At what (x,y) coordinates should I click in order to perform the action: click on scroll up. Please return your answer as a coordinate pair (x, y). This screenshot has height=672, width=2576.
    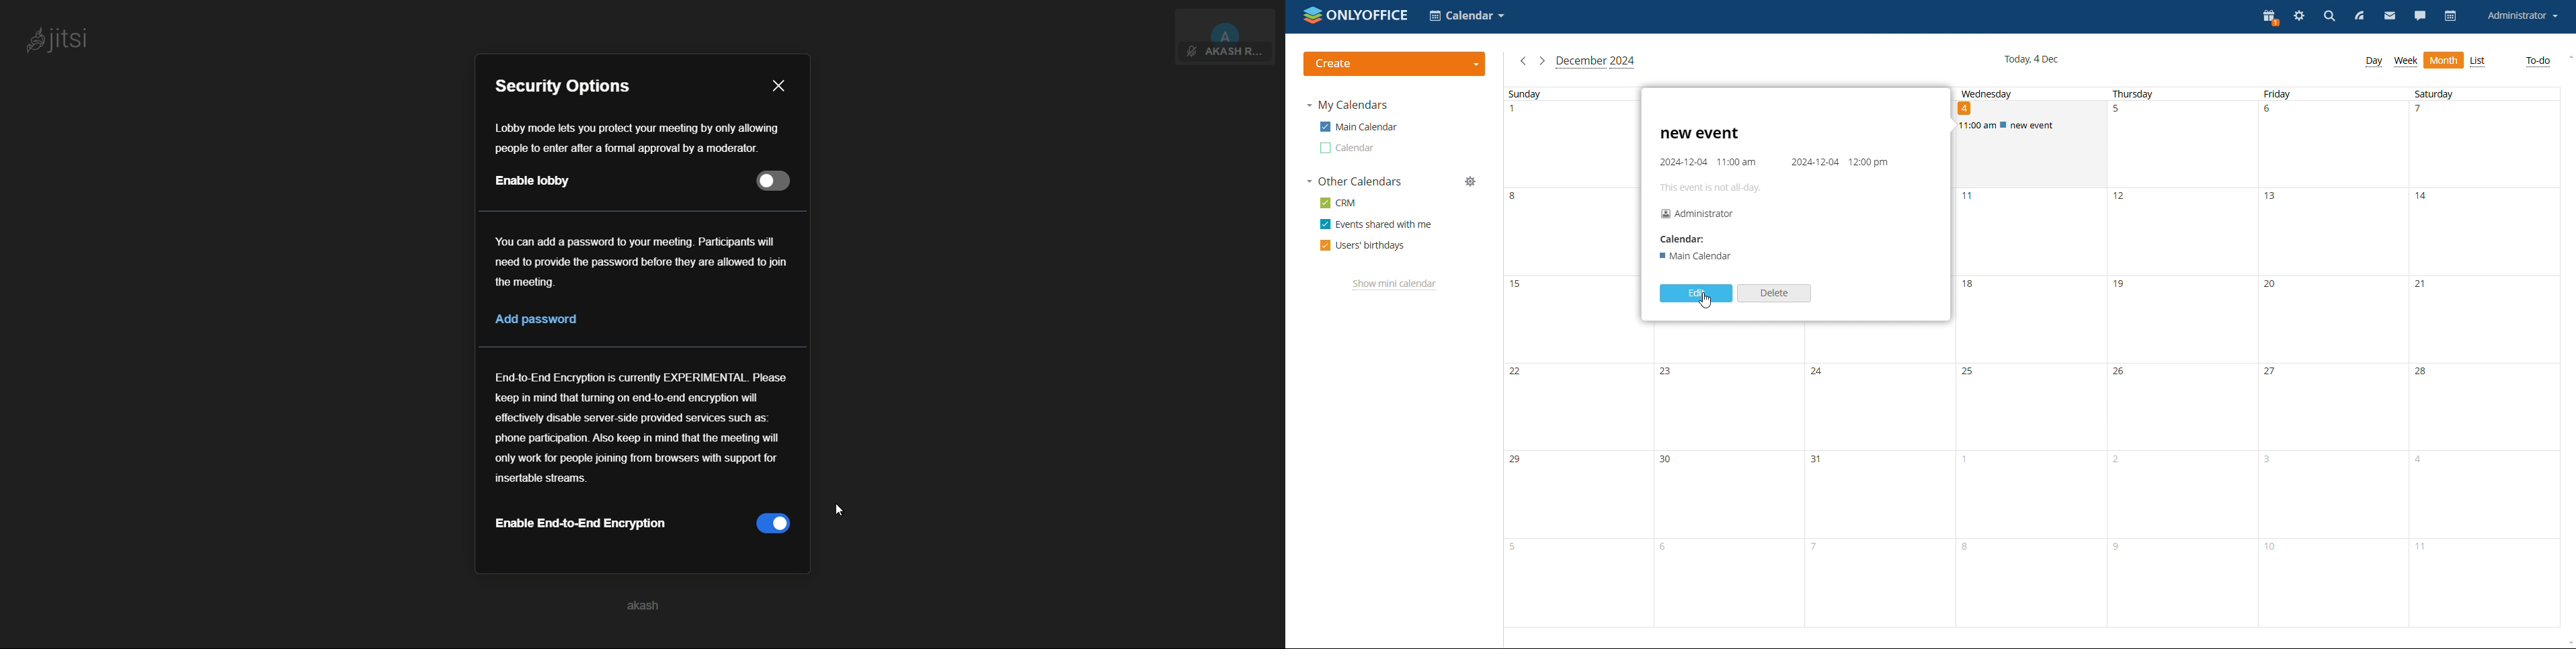
    Looking at the image, I should click on (2568, 58).